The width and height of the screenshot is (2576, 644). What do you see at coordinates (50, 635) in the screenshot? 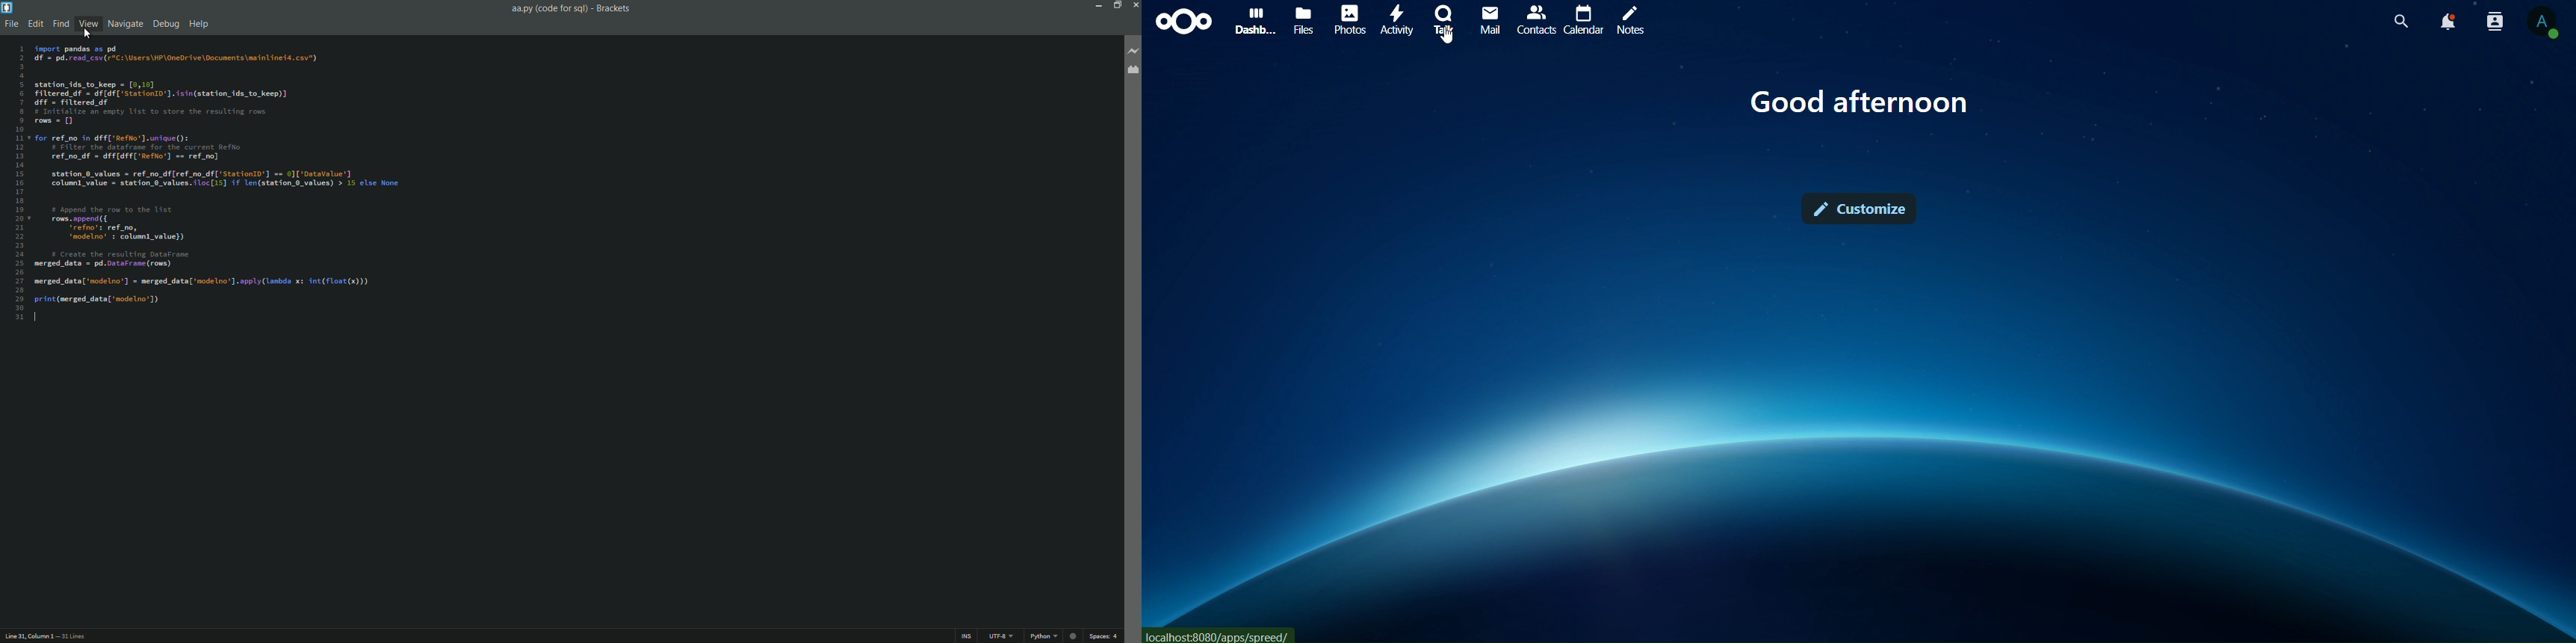
I see `Line31, Column 1 — 31 Lines.` at bounding box center [50, 635].